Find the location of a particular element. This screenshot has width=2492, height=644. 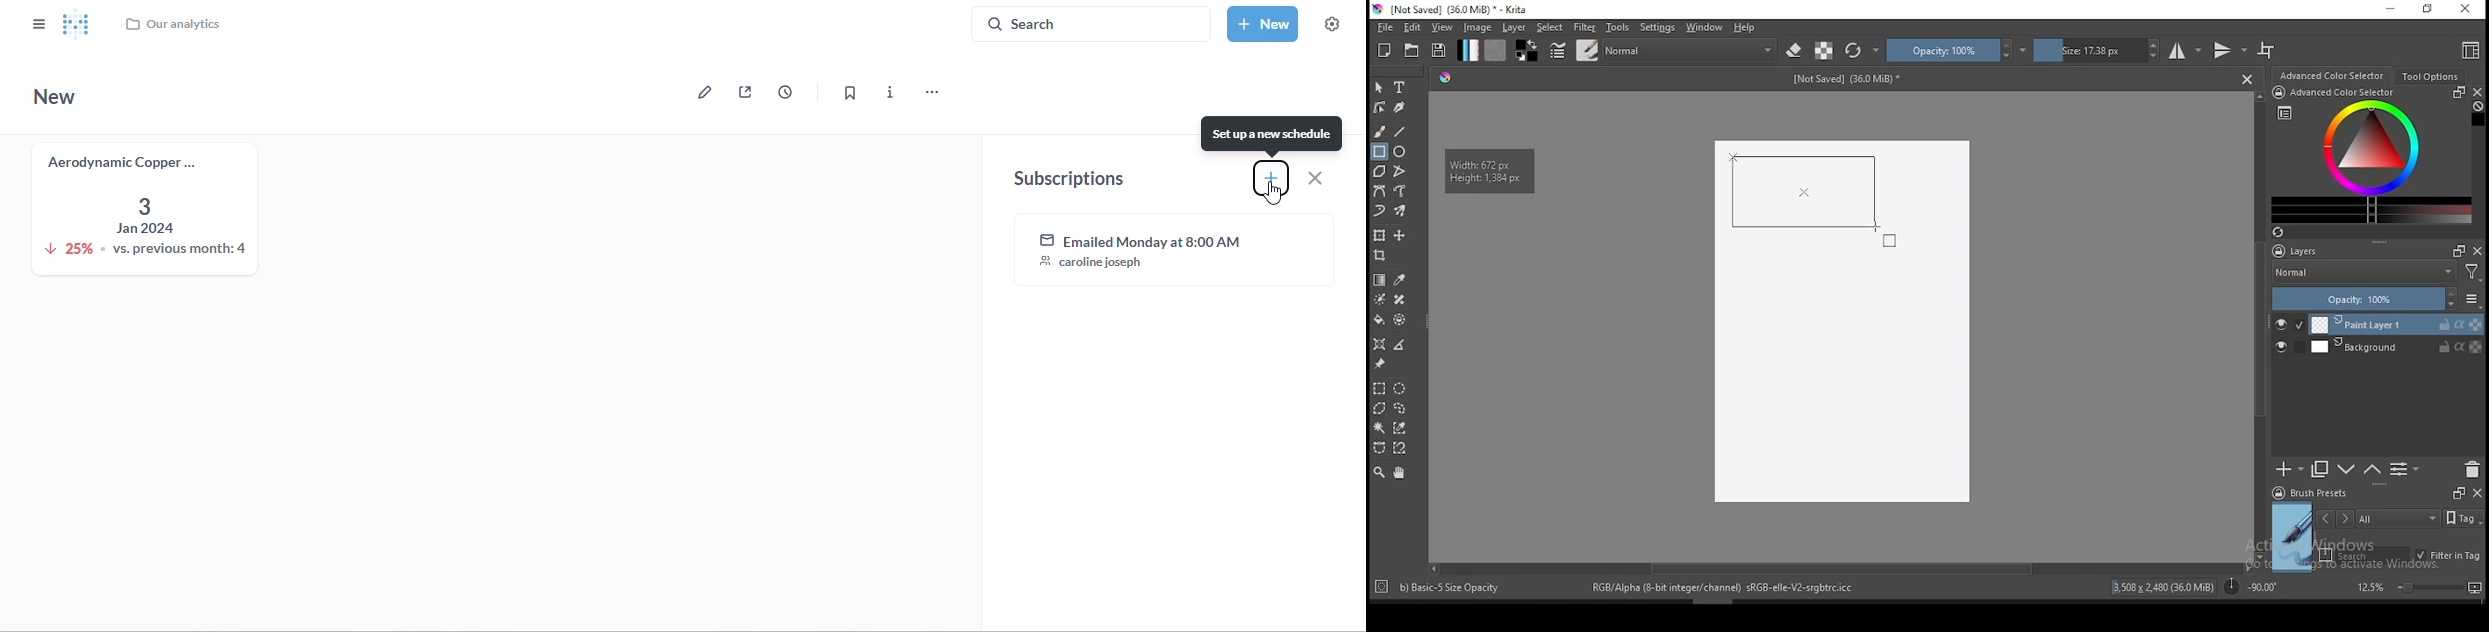

 close window is located at coordinates (2468, 10).